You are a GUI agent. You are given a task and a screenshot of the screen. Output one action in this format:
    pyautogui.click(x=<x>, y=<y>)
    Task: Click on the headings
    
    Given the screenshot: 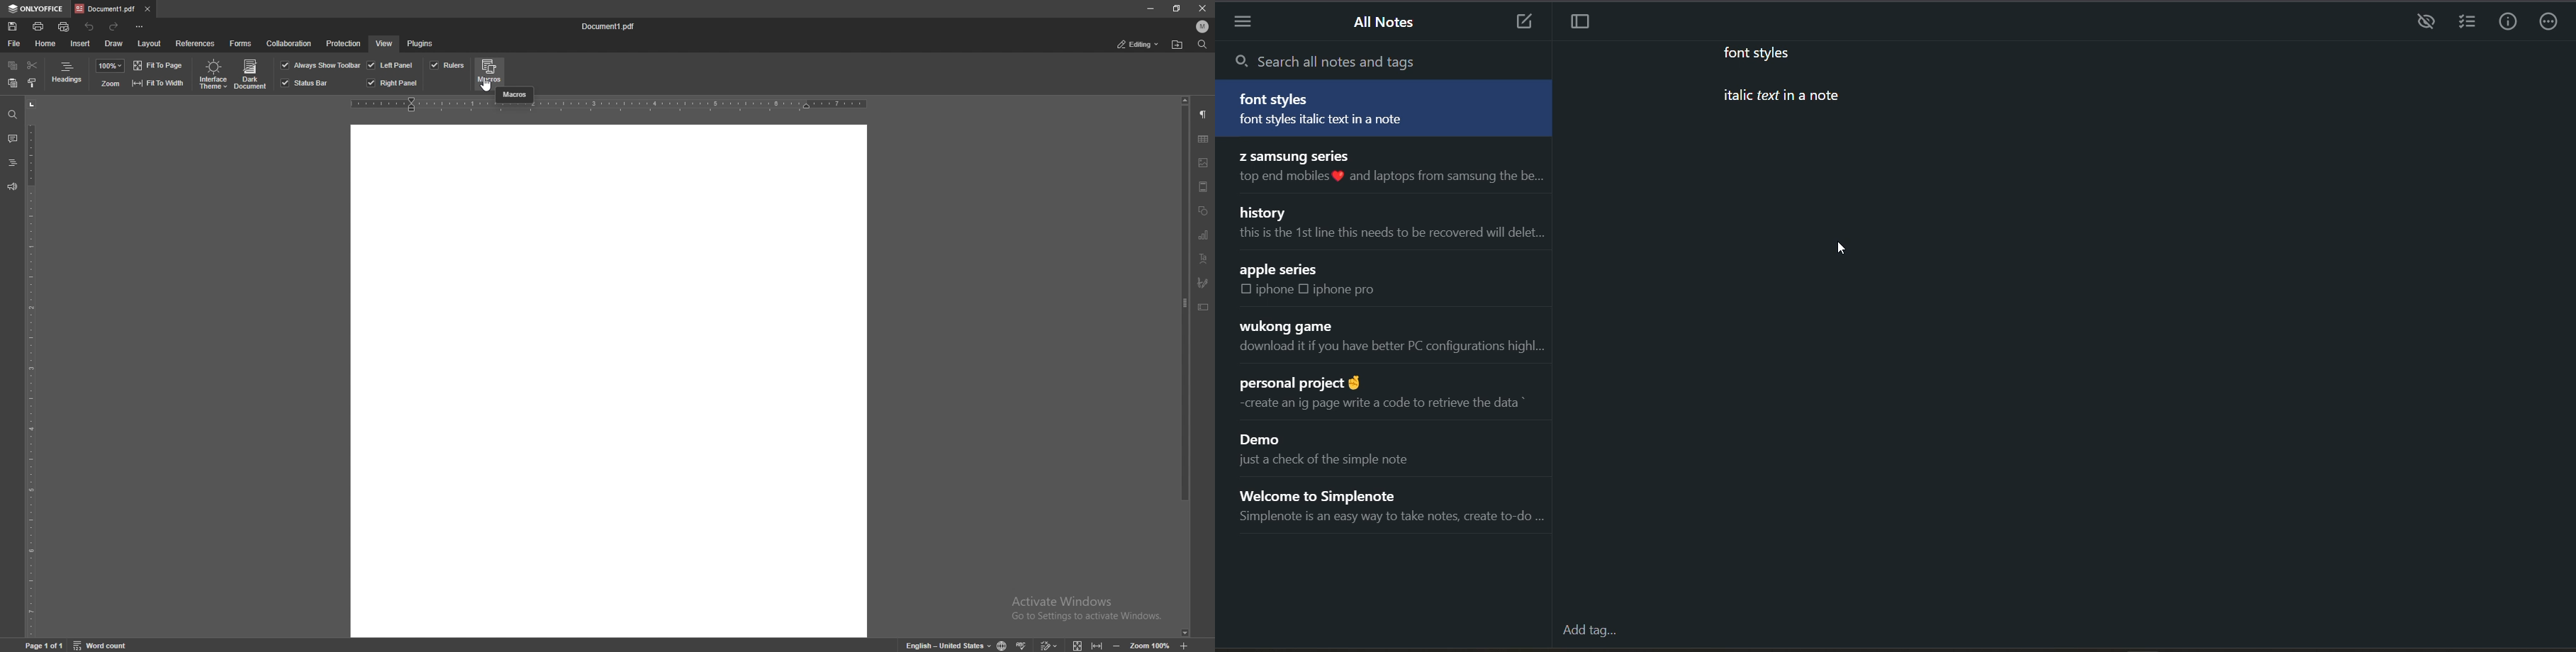 What is the action you would take?
    pyautogui.click(x=68, y=75)
    